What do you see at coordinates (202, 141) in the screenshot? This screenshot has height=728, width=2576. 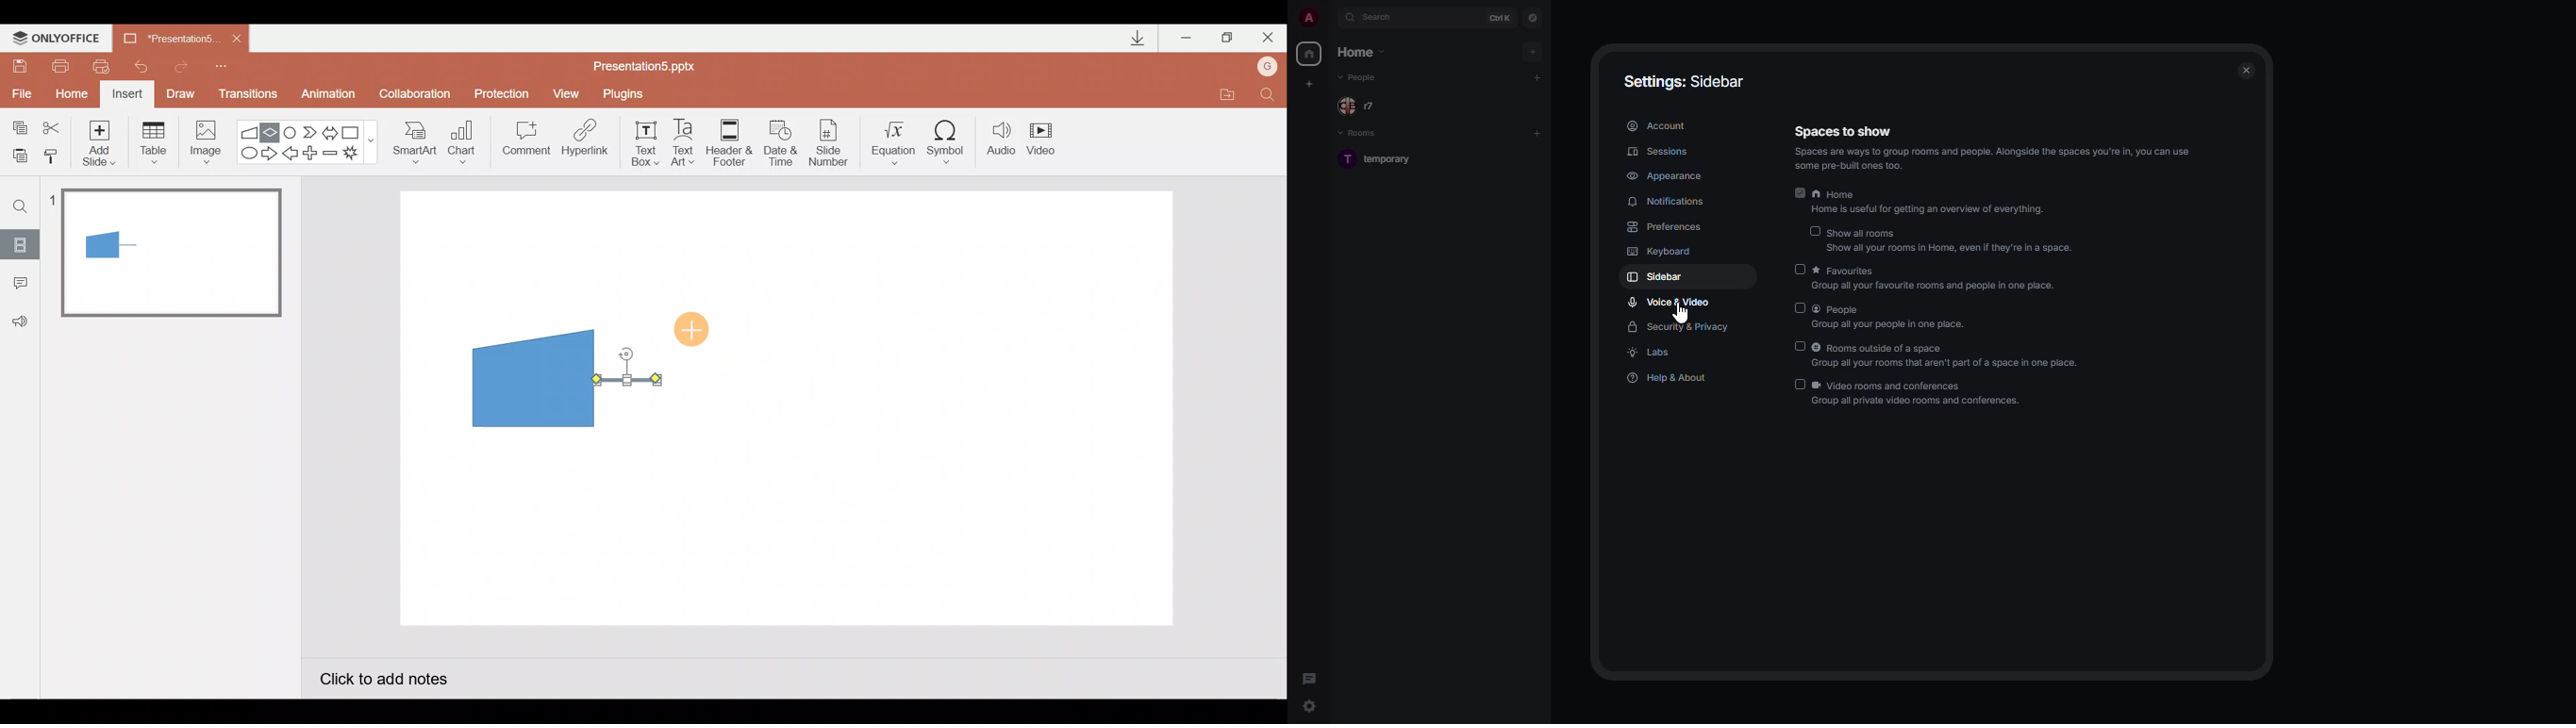 I see `Image` at bounding box center [202, 141].